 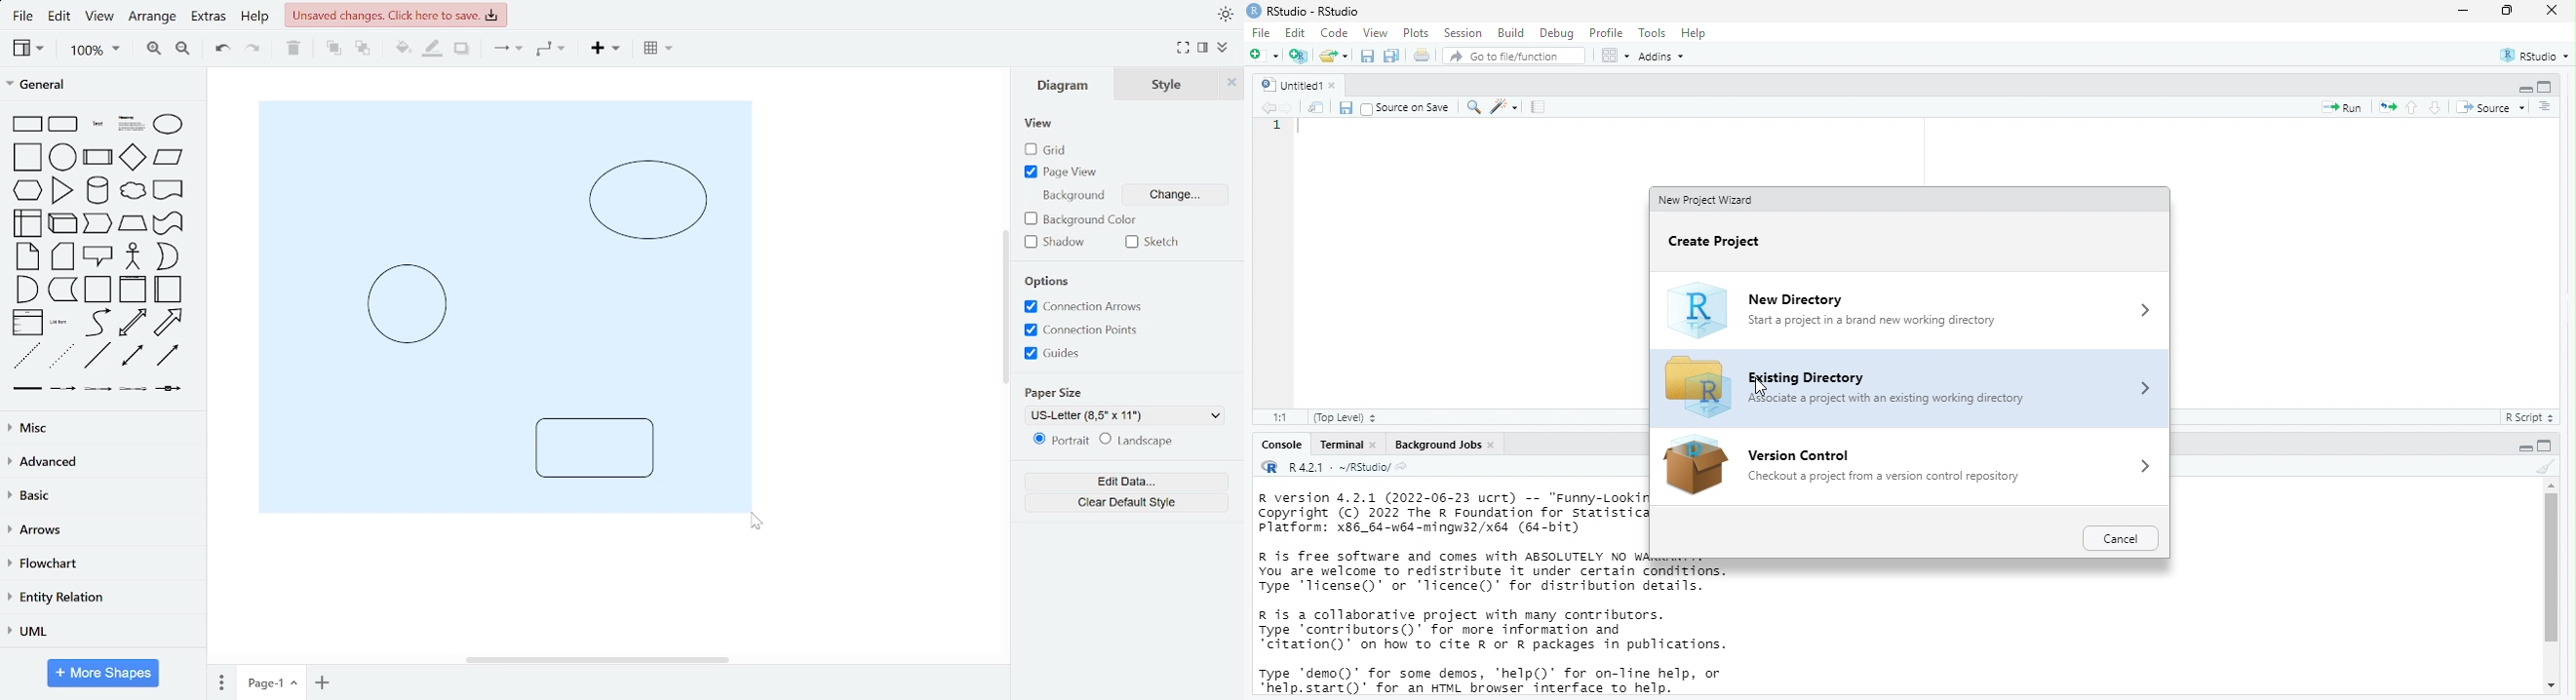 I want to click on maximize, so click(x=2556, y=444).